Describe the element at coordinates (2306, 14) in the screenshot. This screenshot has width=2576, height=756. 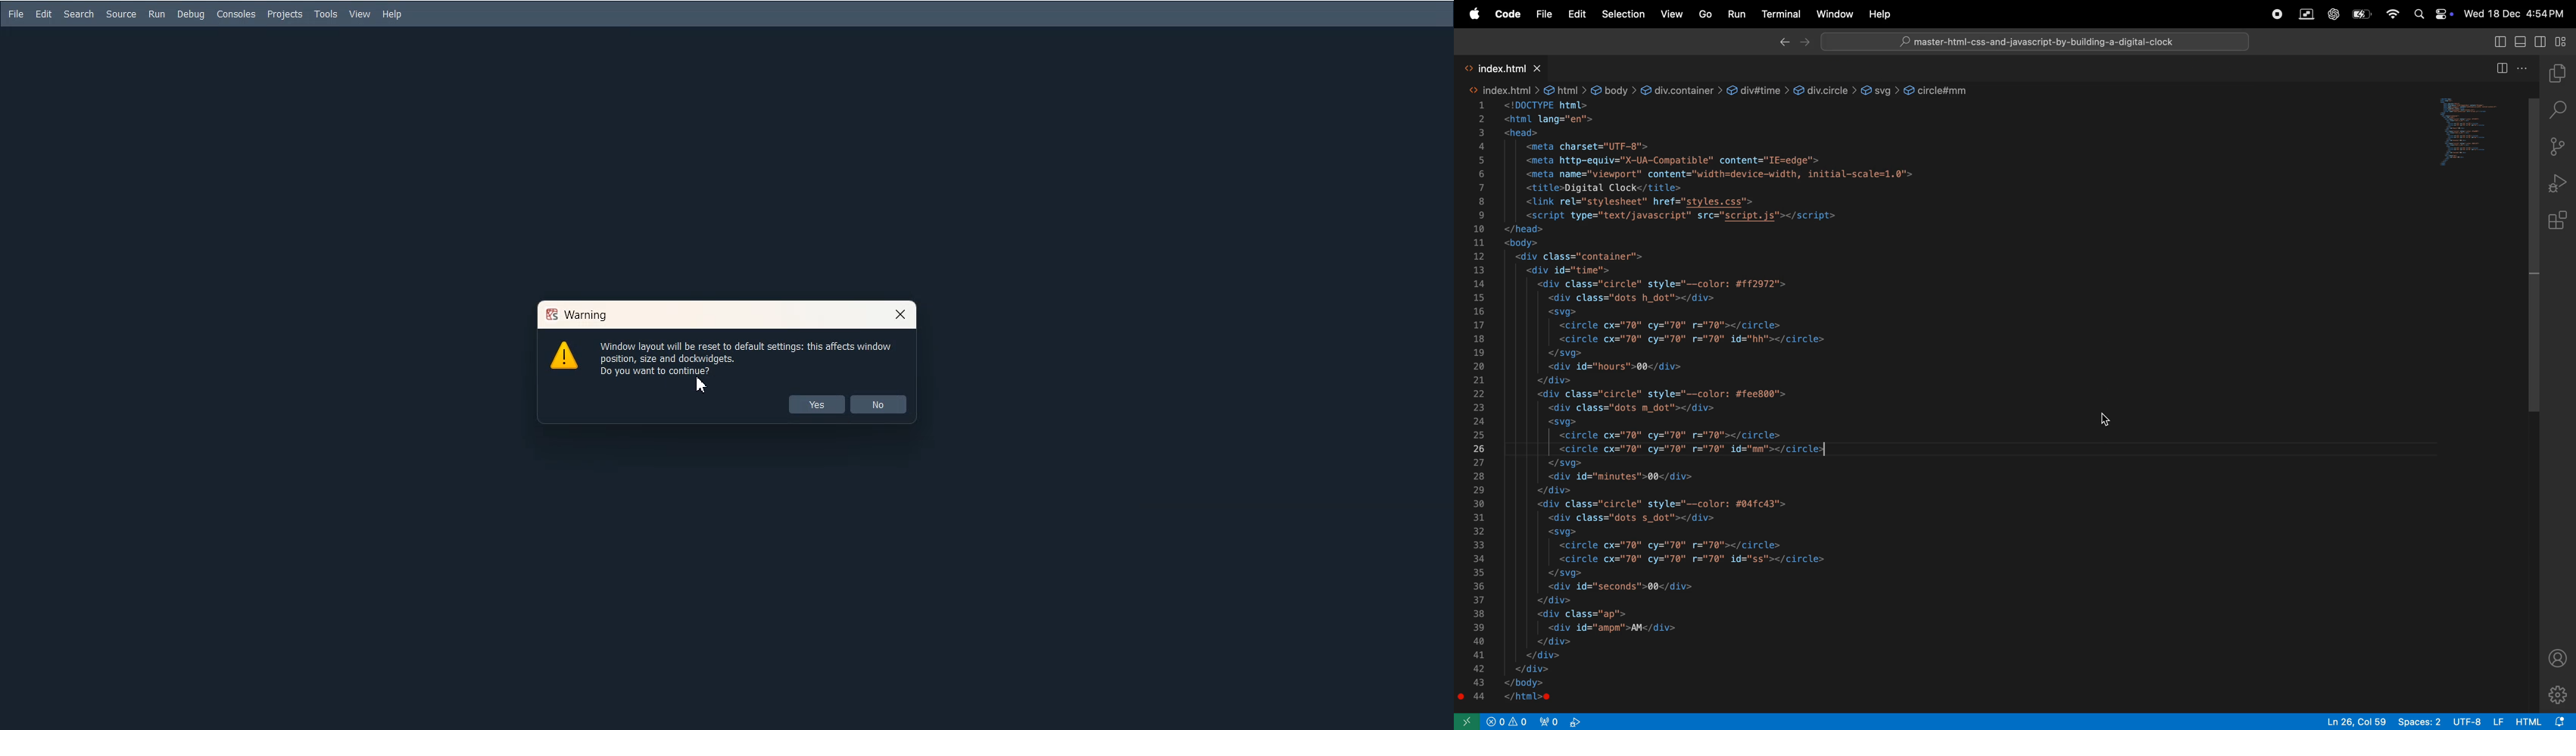
I see `parllel` at that location.